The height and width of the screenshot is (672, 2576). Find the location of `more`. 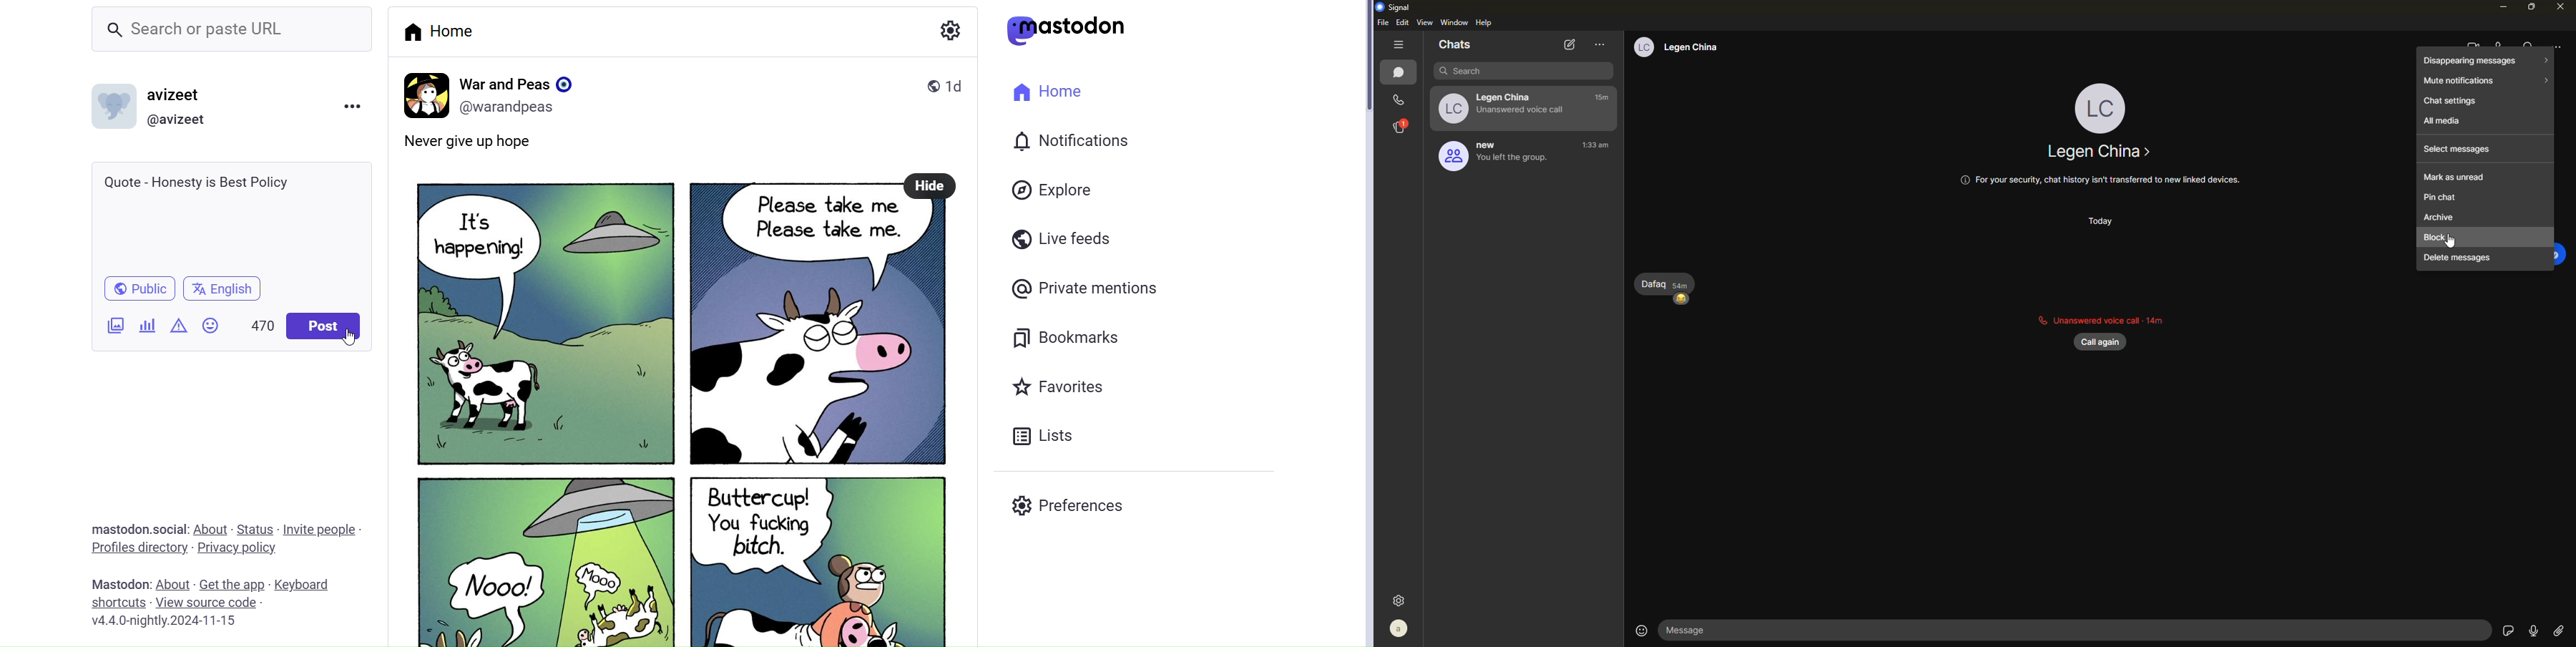

more is located at coordinates (1600, 45).